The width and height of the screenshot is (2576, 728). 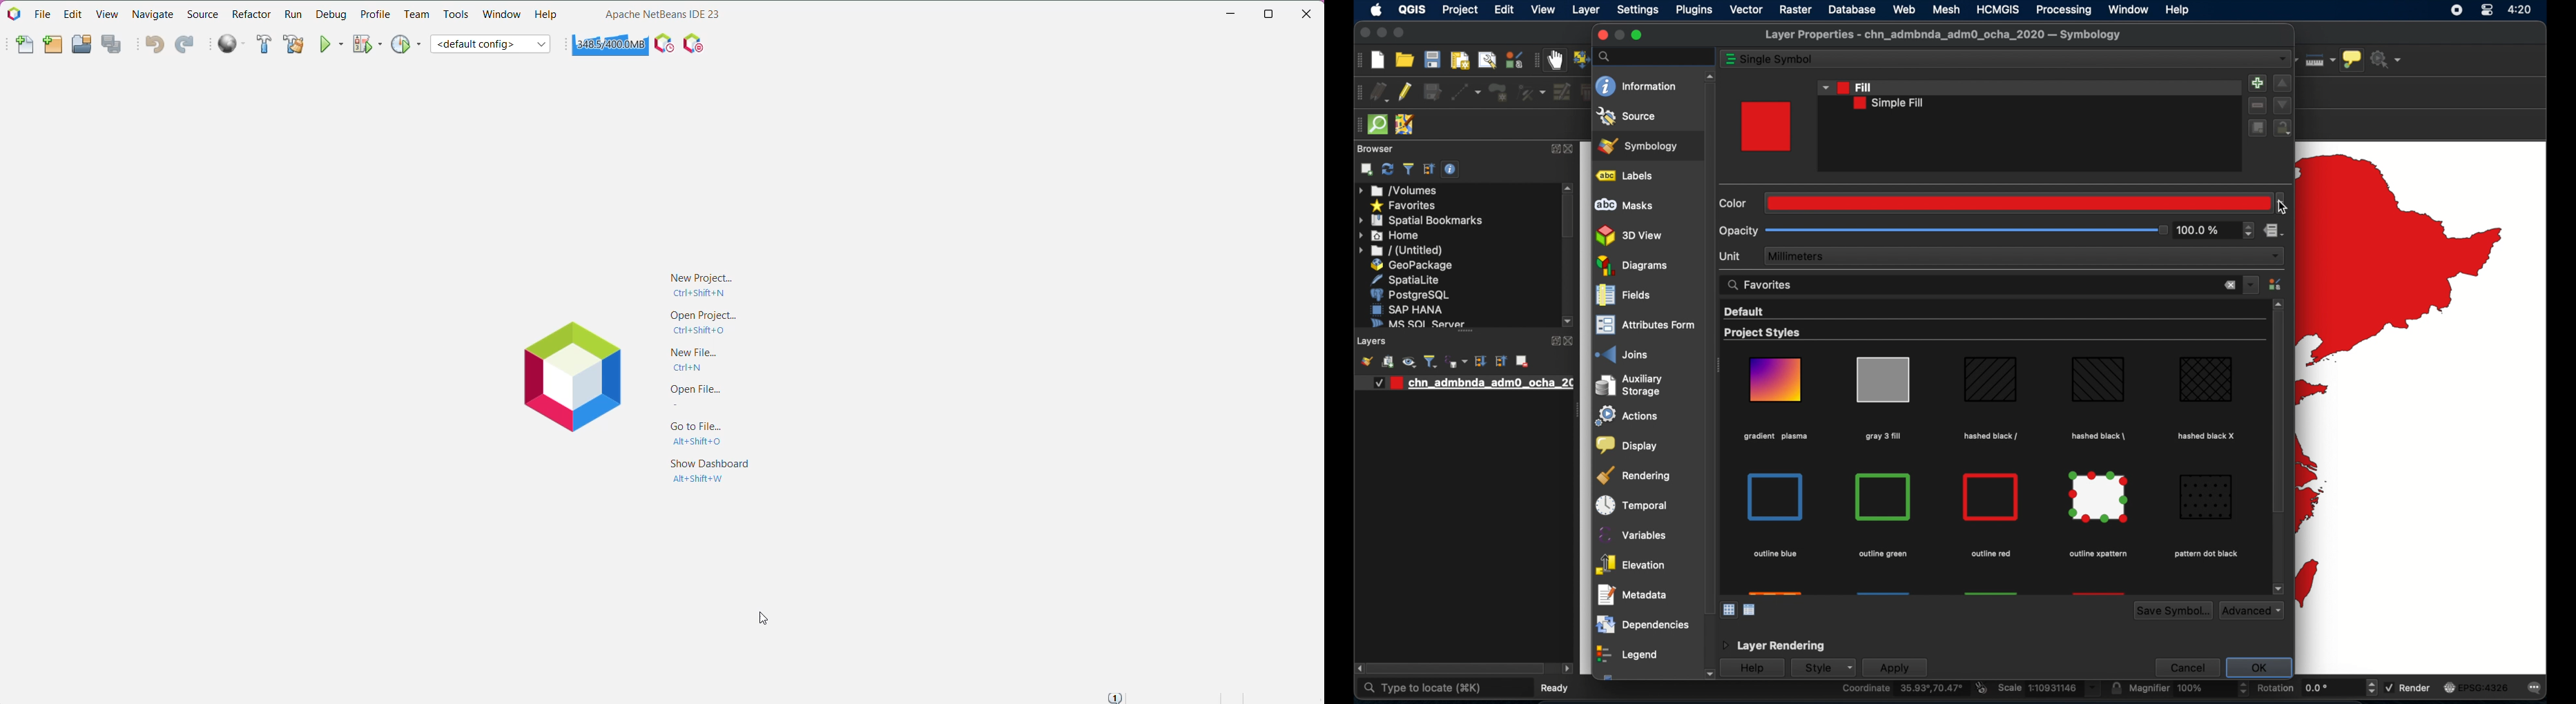 I want to click on save edits, so click(x=1433, y=93).